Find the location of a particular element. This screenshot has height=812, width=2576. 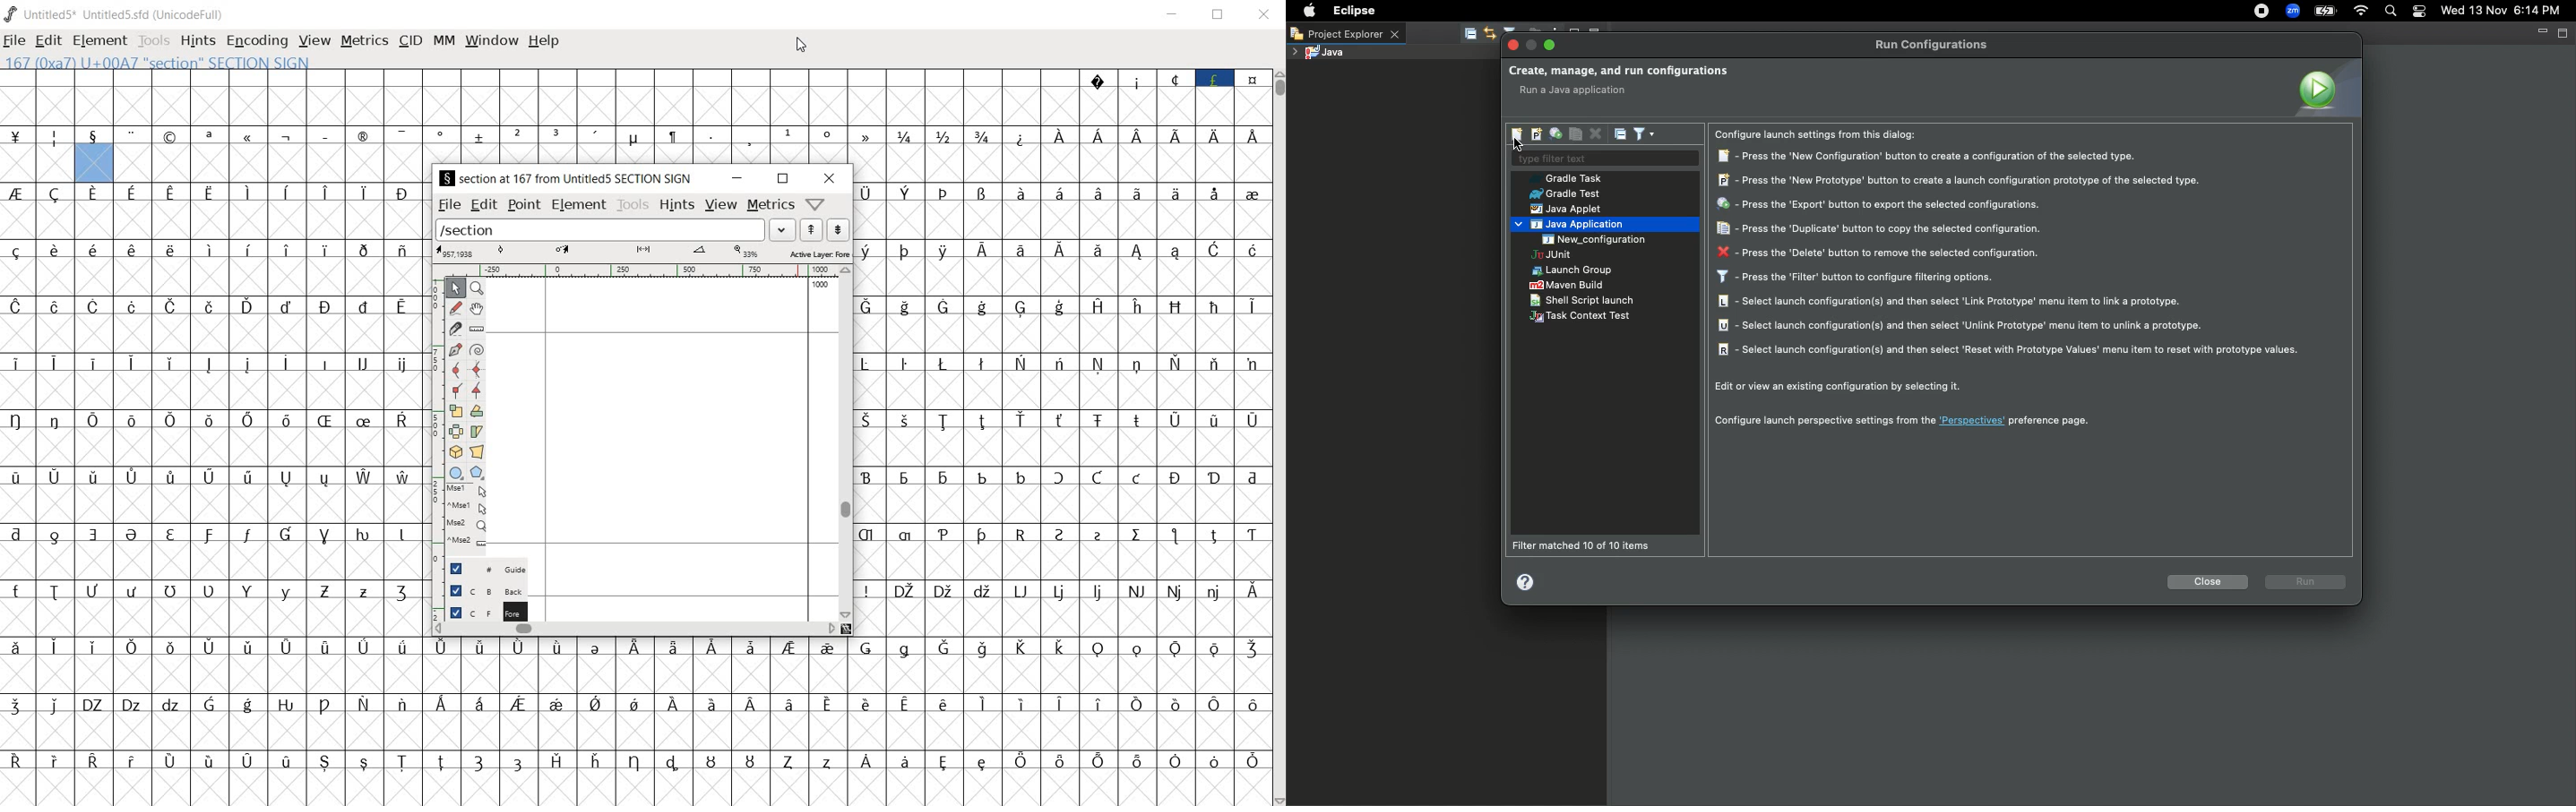

background layer is located at coordinates (488, 590).